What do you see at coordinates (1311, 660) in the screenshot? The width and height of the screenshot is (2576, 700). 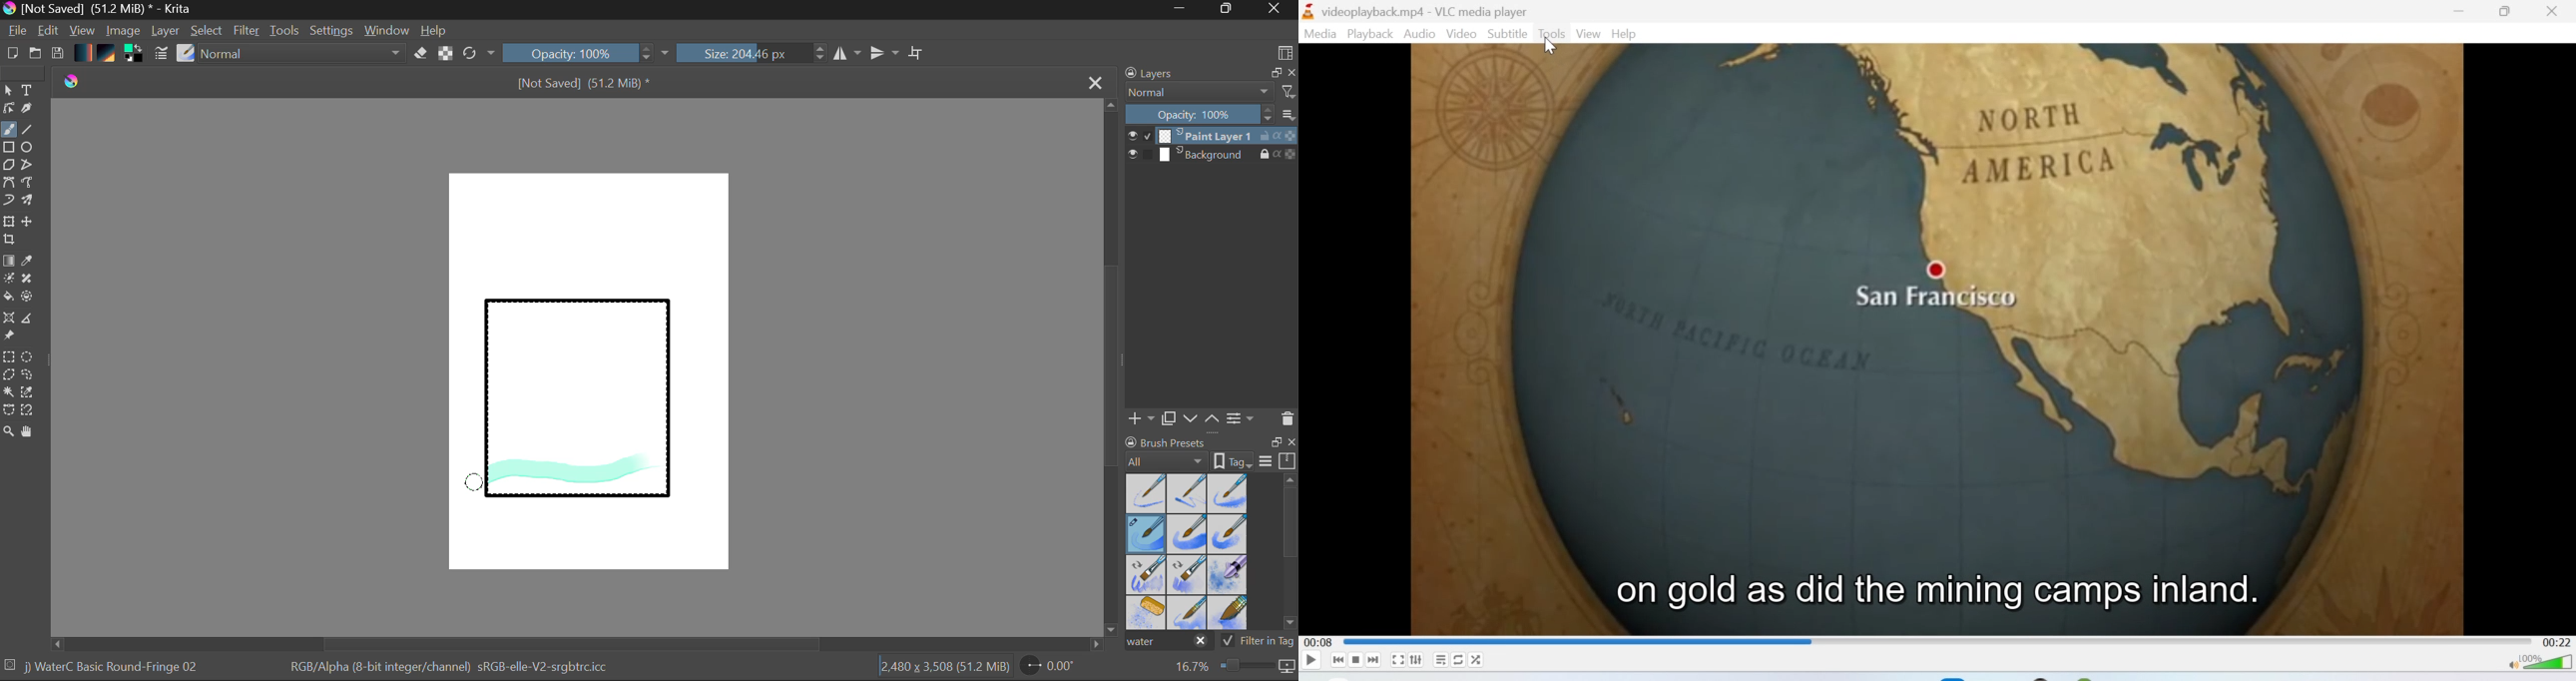 I see `Play/Pause` at bounding box center [1311, 660].